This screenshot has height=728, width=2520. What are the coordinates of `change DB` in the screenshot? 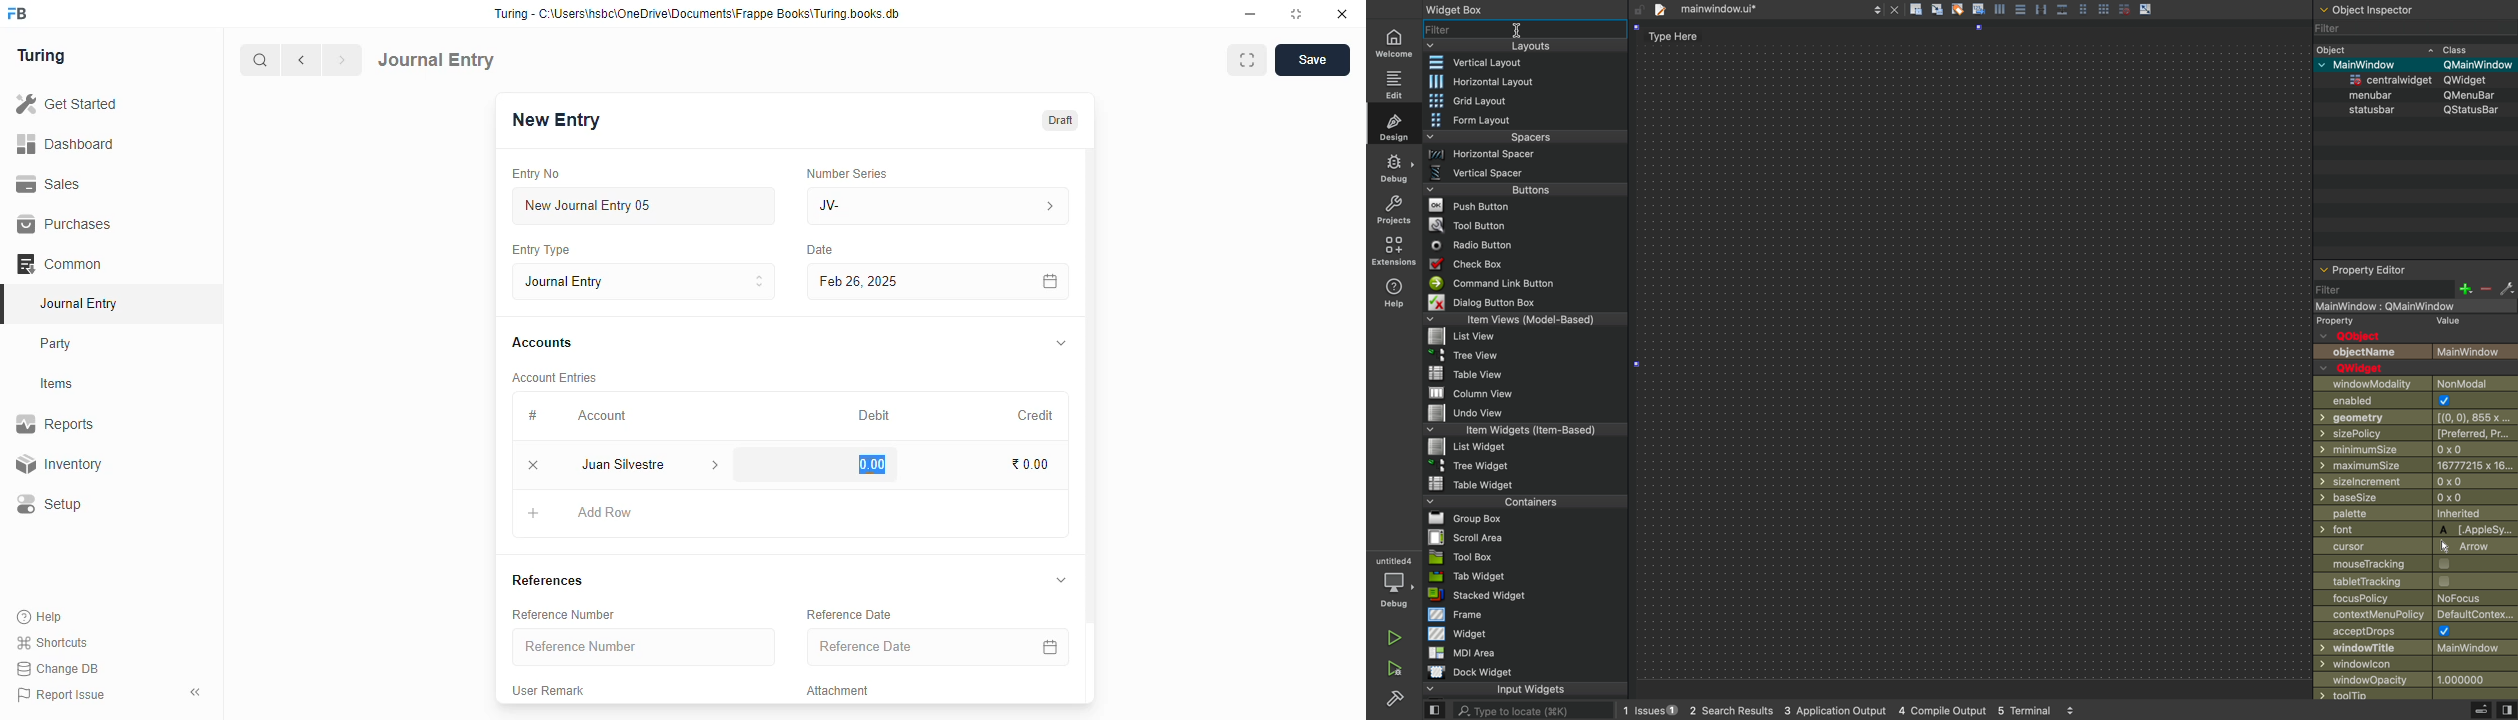 It's located at (58, 669).